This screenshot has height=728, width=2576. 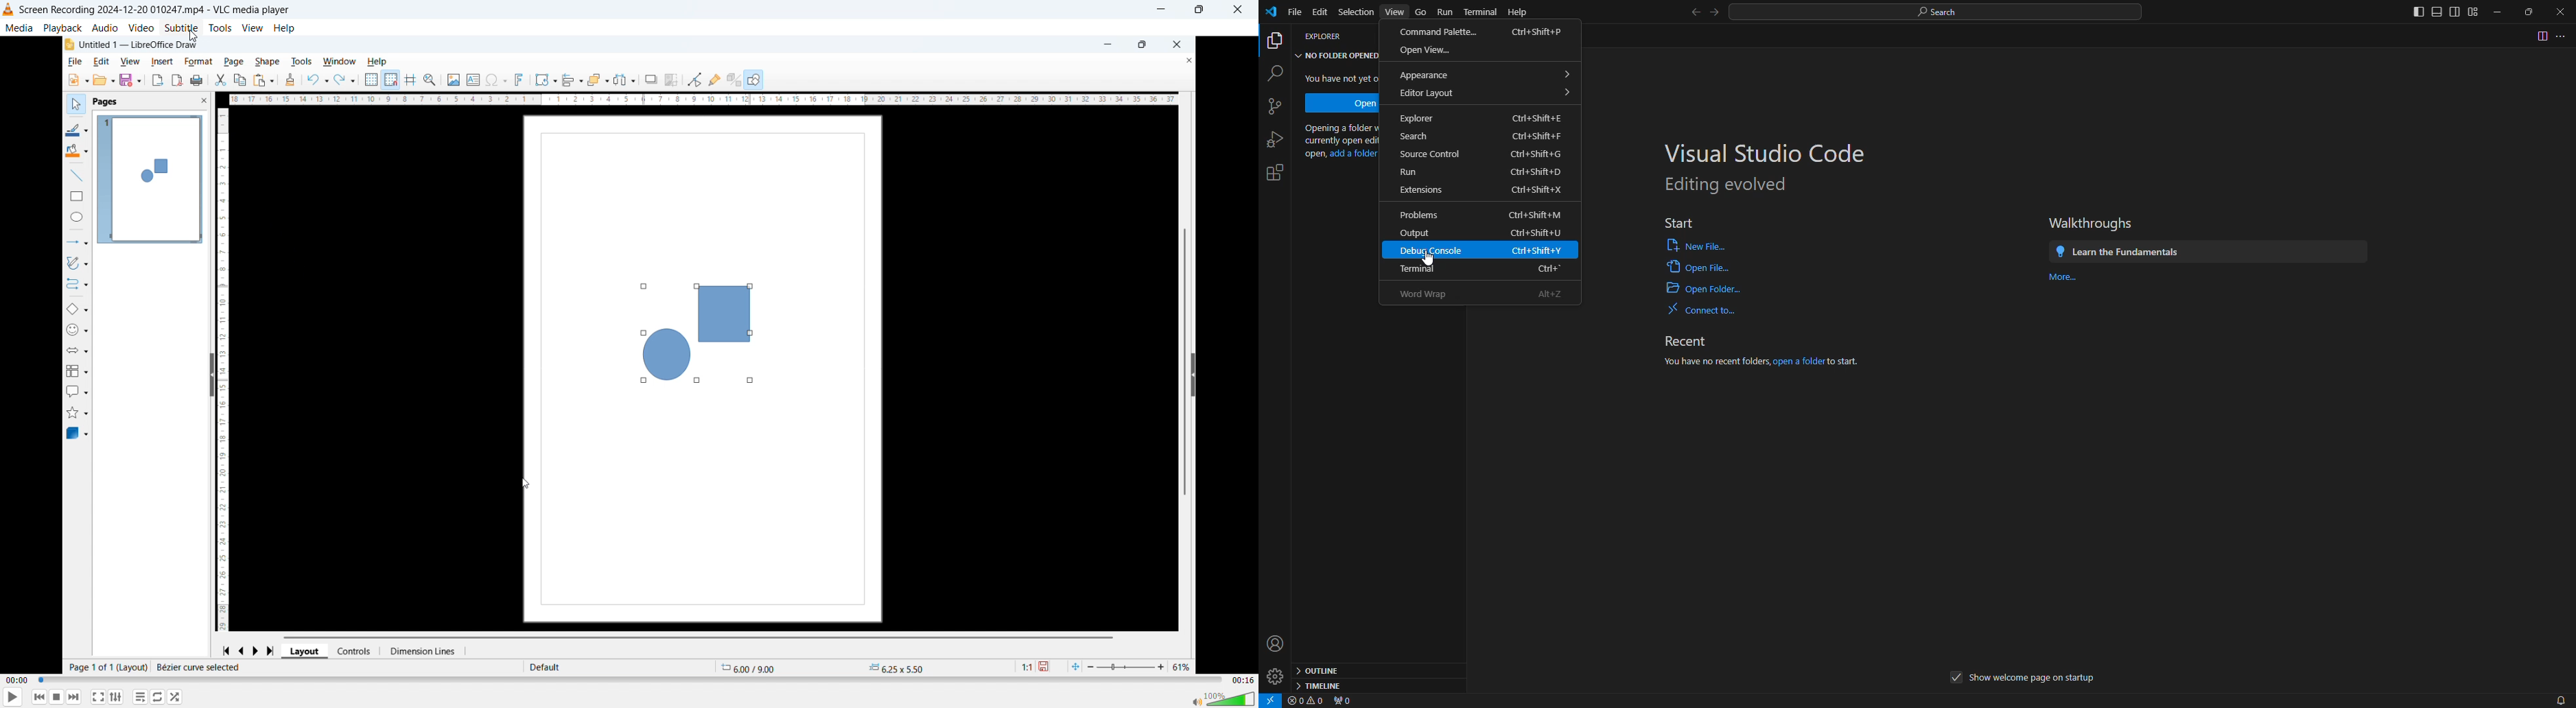 What do you see at coordinates (546, 79) in the screenshot?
I see `transformation` at bounding box center [546, 79].